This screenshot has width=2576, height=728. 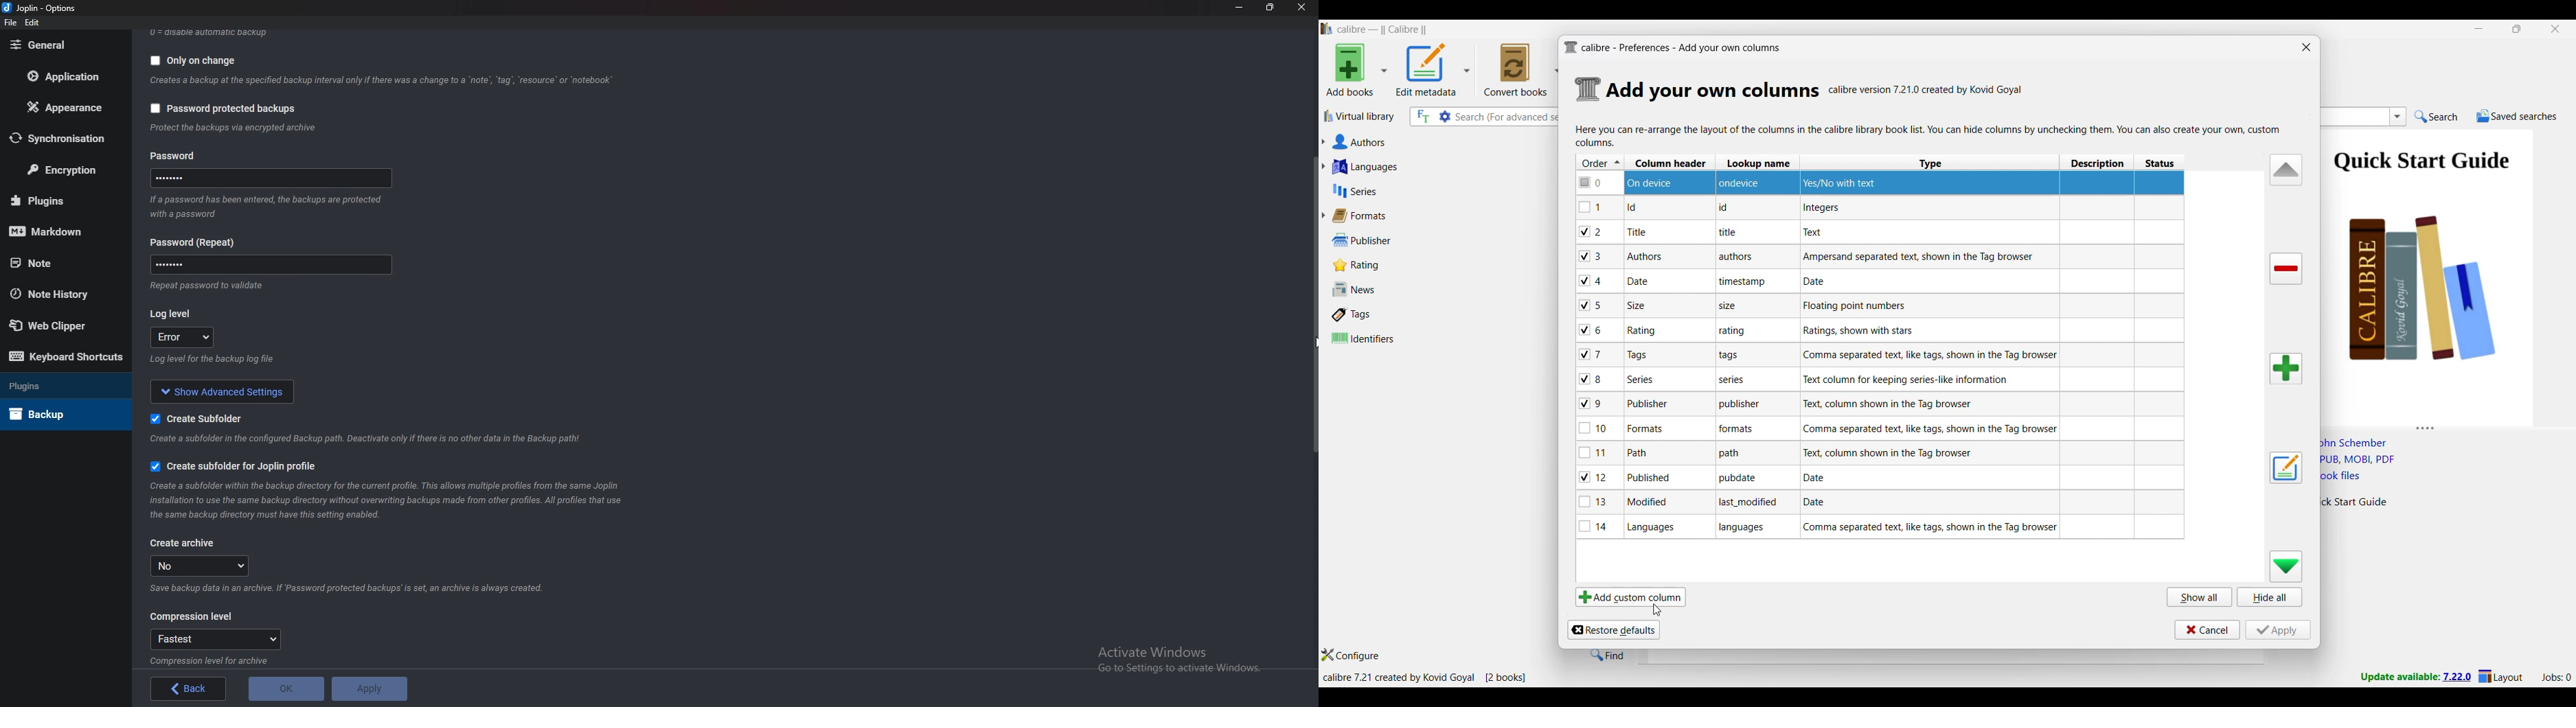 I want to click on log level, so click(x=182, y=337).